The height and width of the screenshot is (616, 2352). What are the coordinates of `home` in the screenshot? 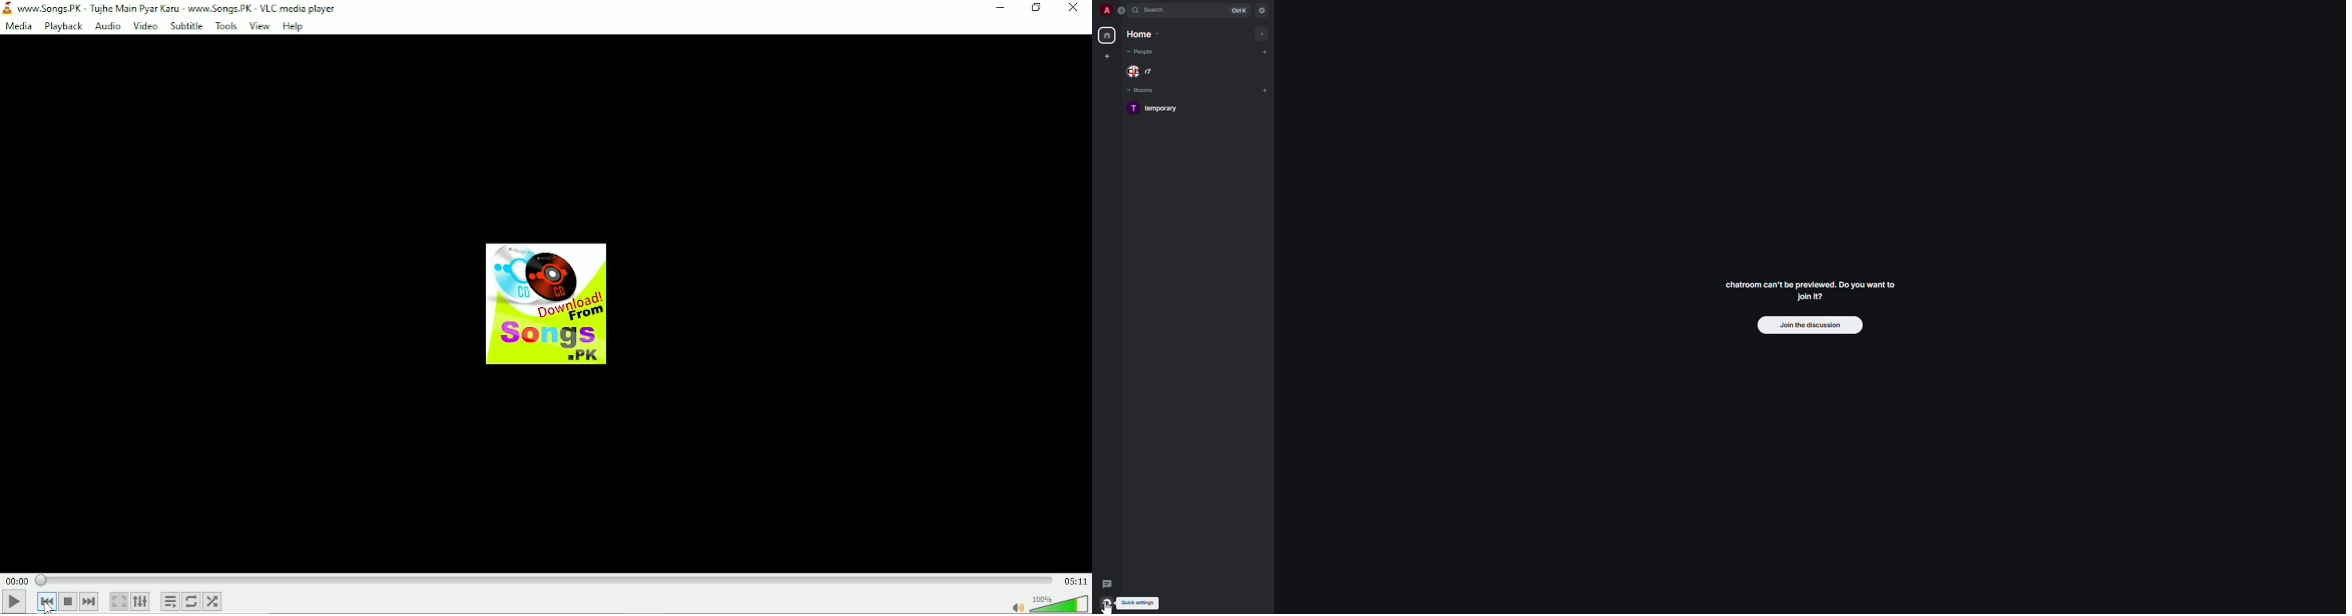 It's located at (1106, 37).